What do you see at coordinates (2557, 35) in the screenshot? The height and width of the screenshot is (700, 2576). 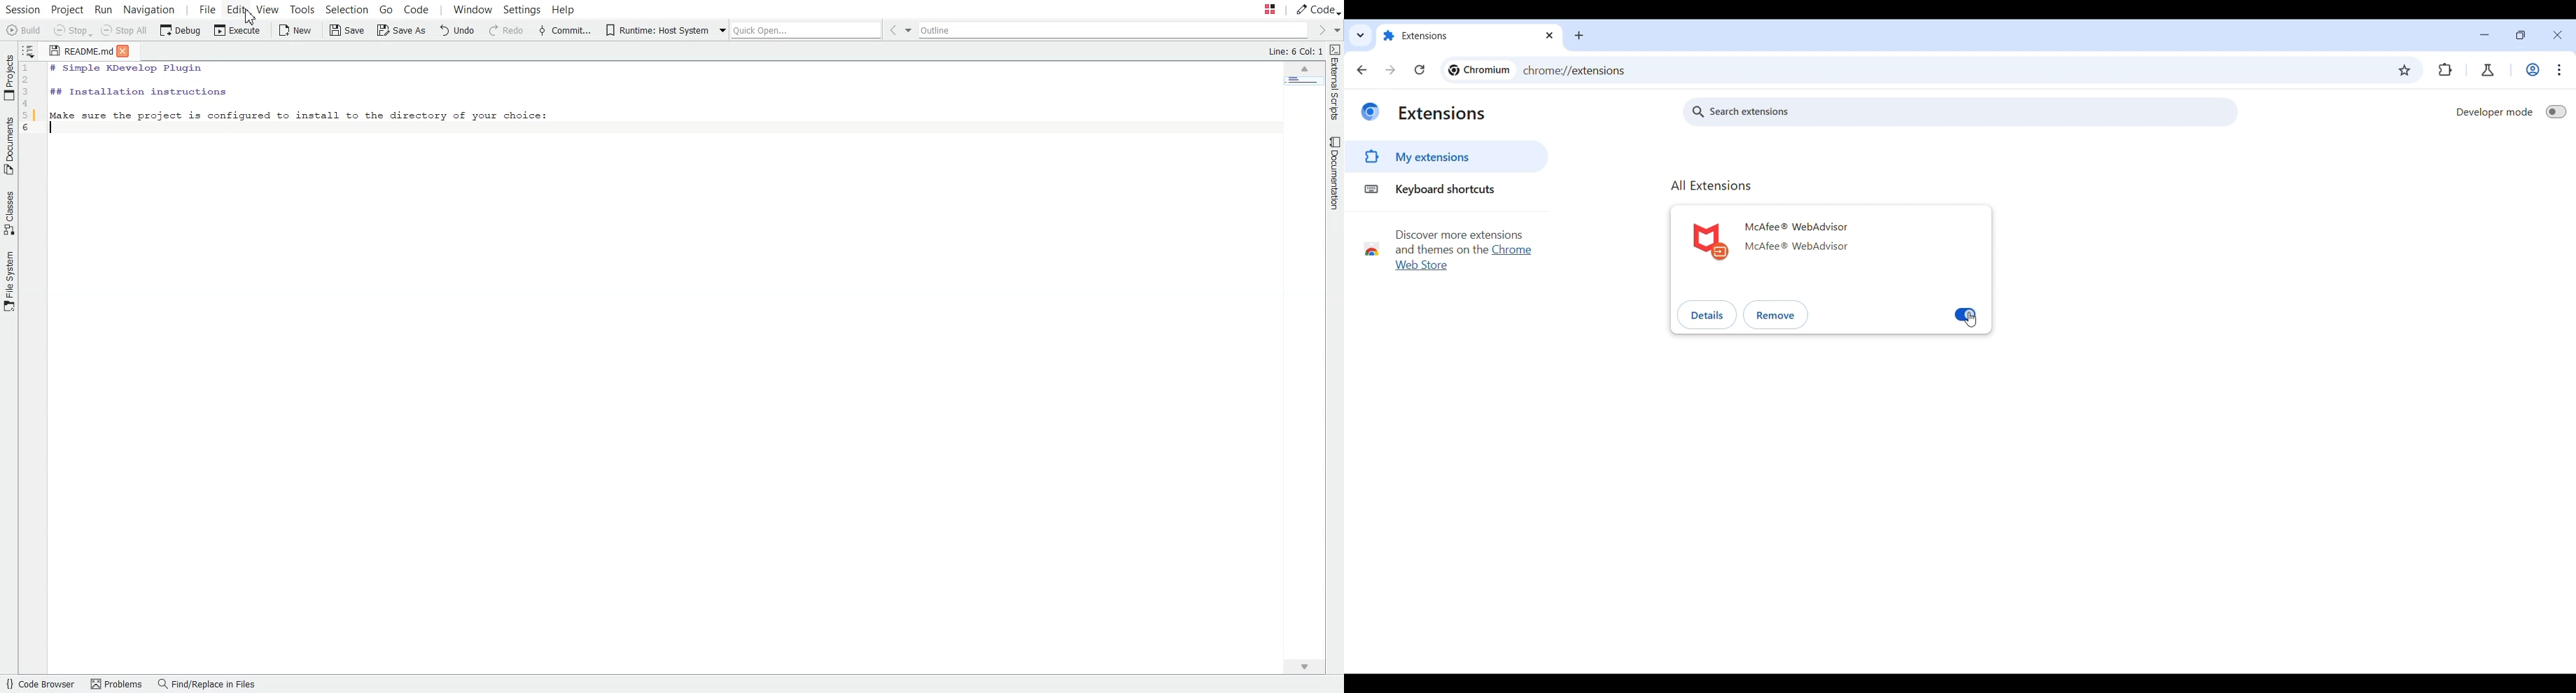 I see `Close interface` at bounding box center [2557, 35].